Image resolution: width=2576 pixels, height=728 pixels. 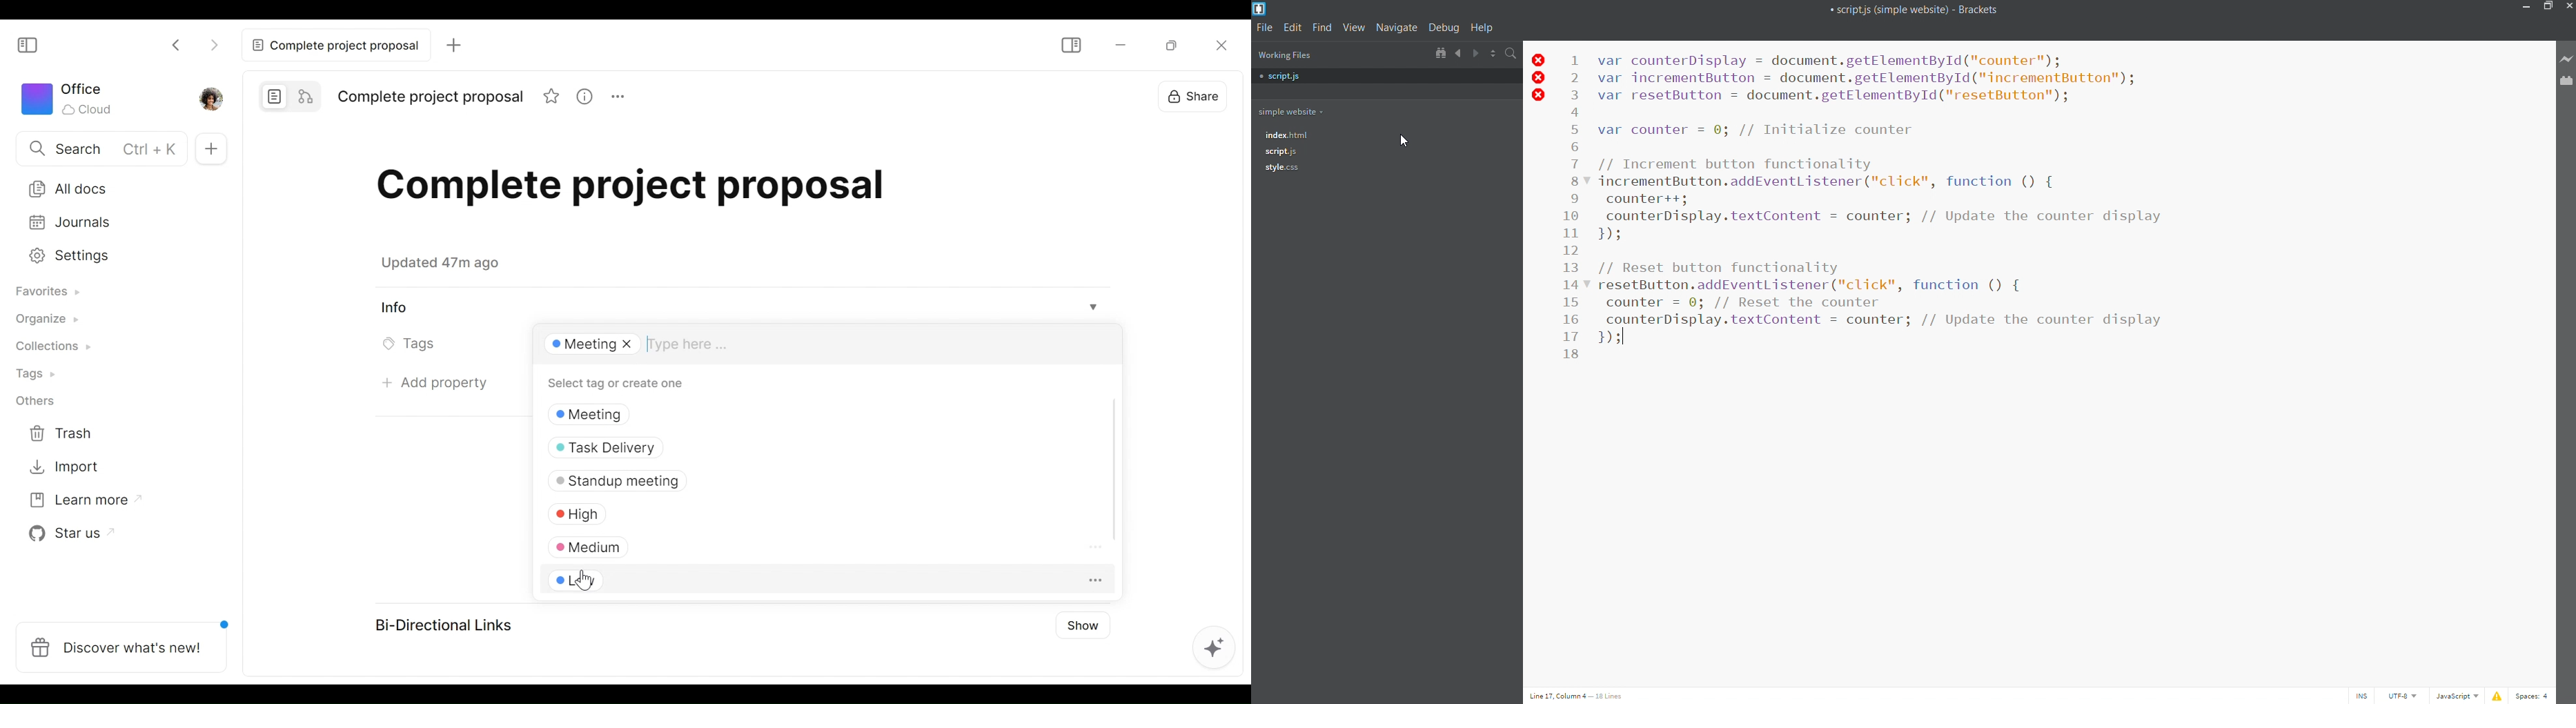 What do you see at coordinates (1293, 113) in the screenshot?
I see `working folder` at bounding box center [1293, 113].